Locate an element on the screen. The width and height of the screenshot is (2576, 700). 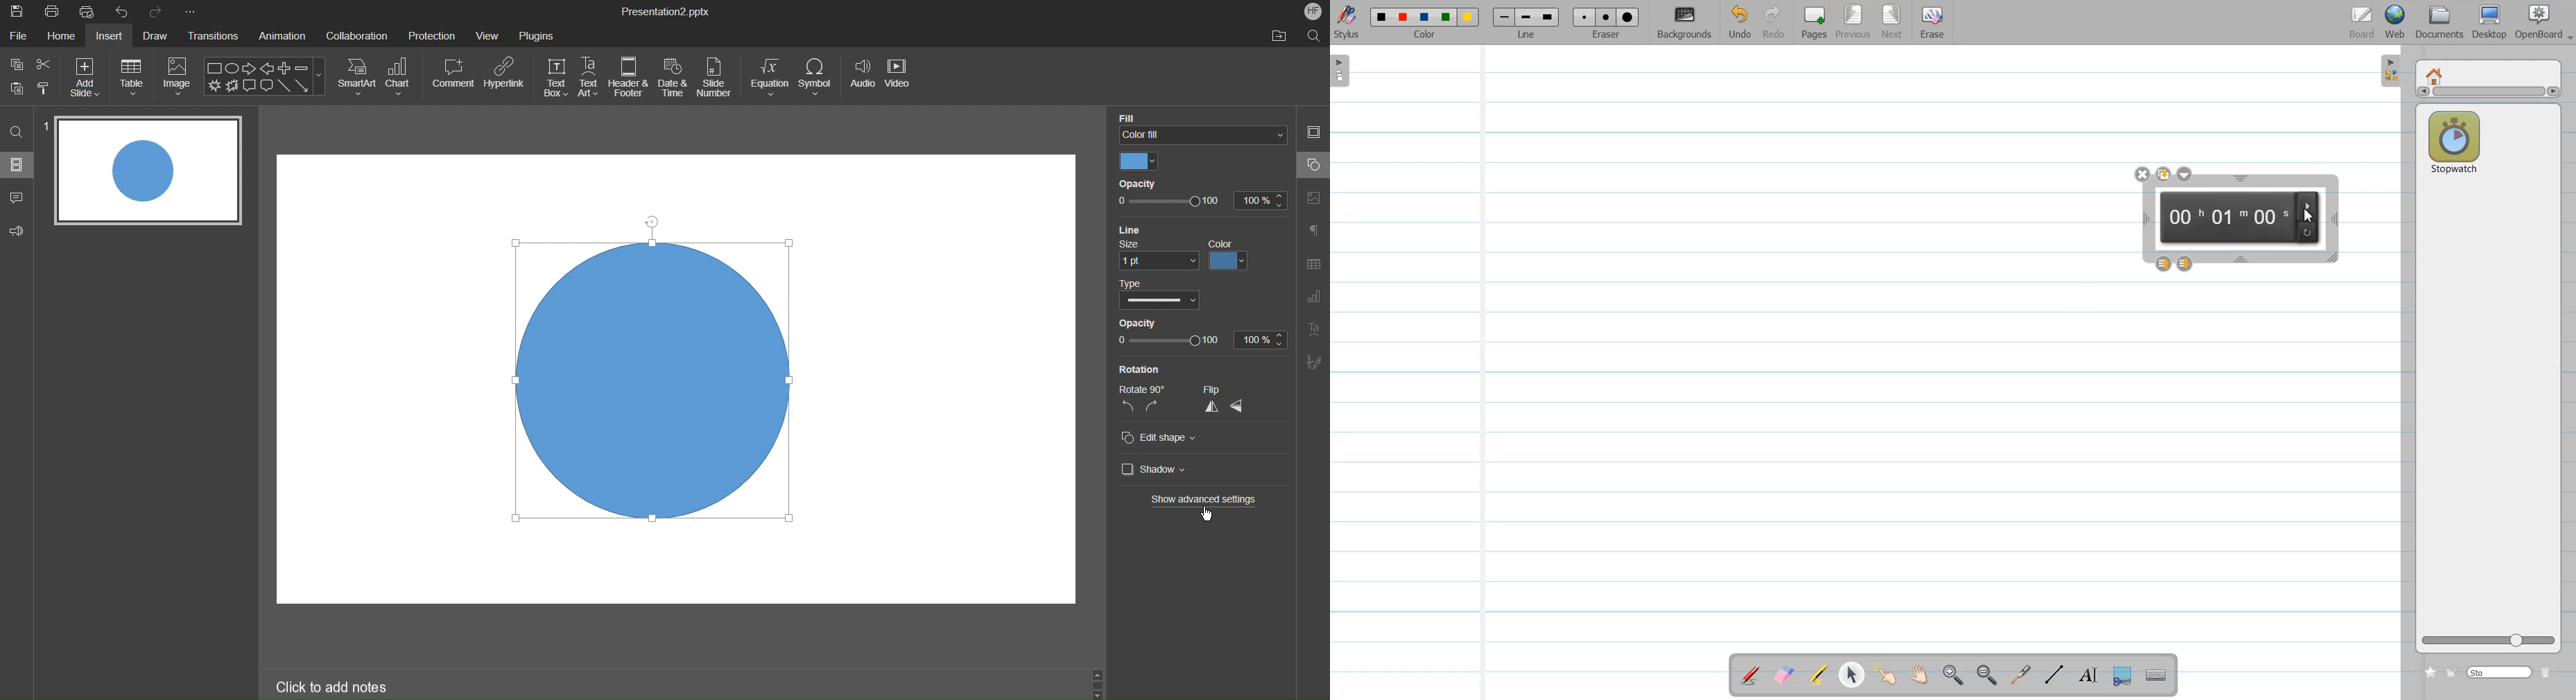
Highlight is located at coordinates (1818, 675).